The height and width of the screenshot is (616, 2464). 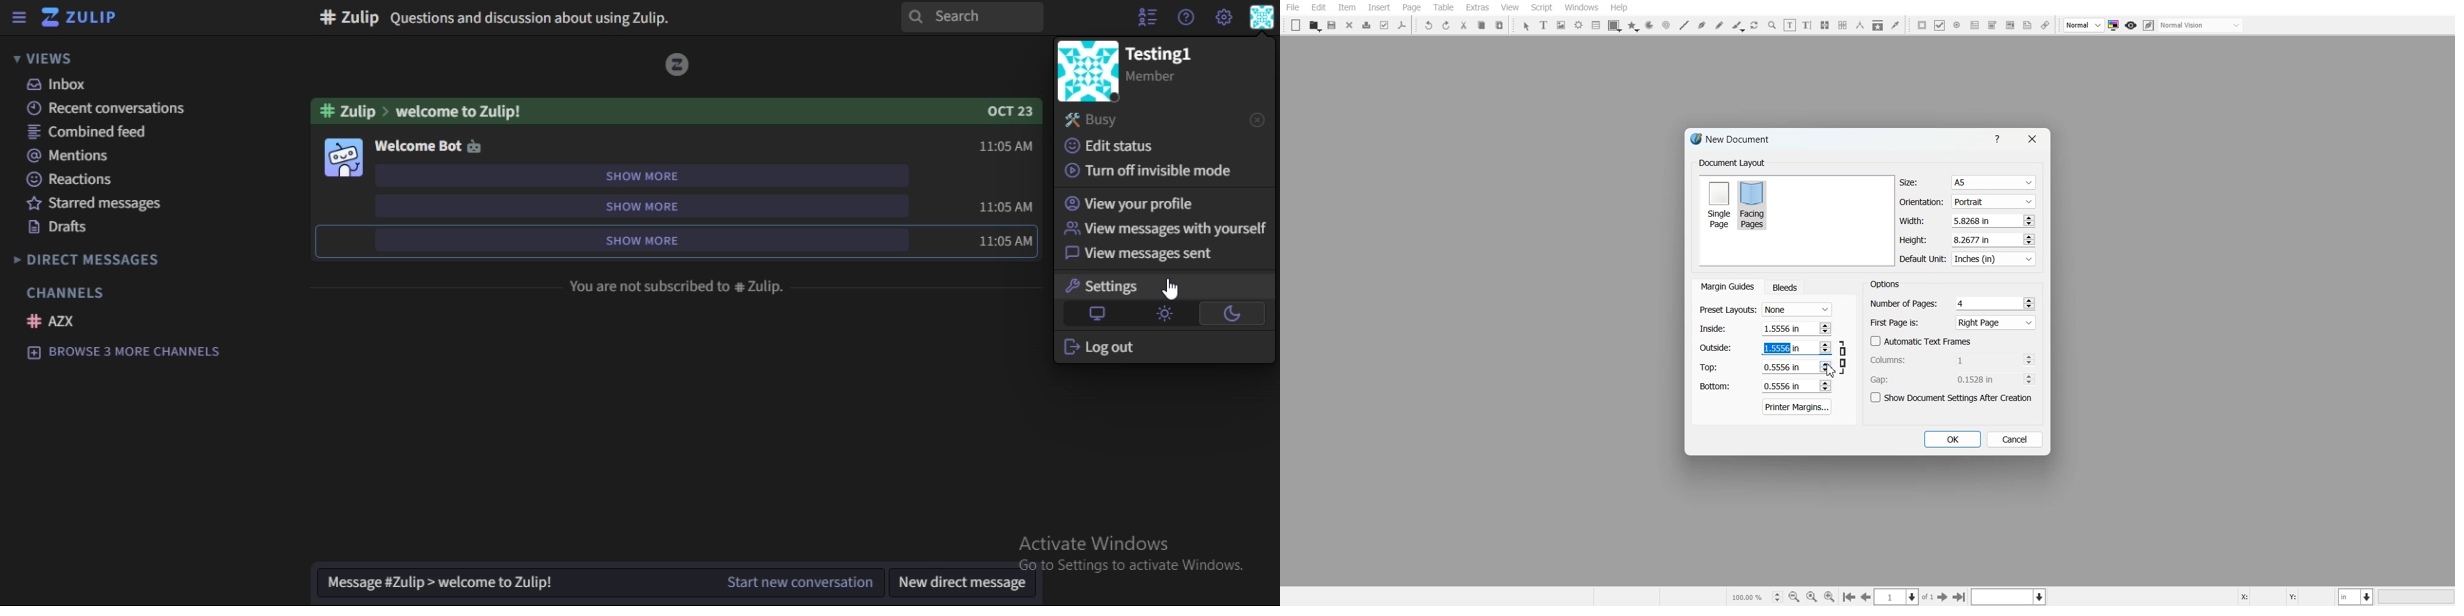 I want to click on Select Item, so click(x=1526, y=26).